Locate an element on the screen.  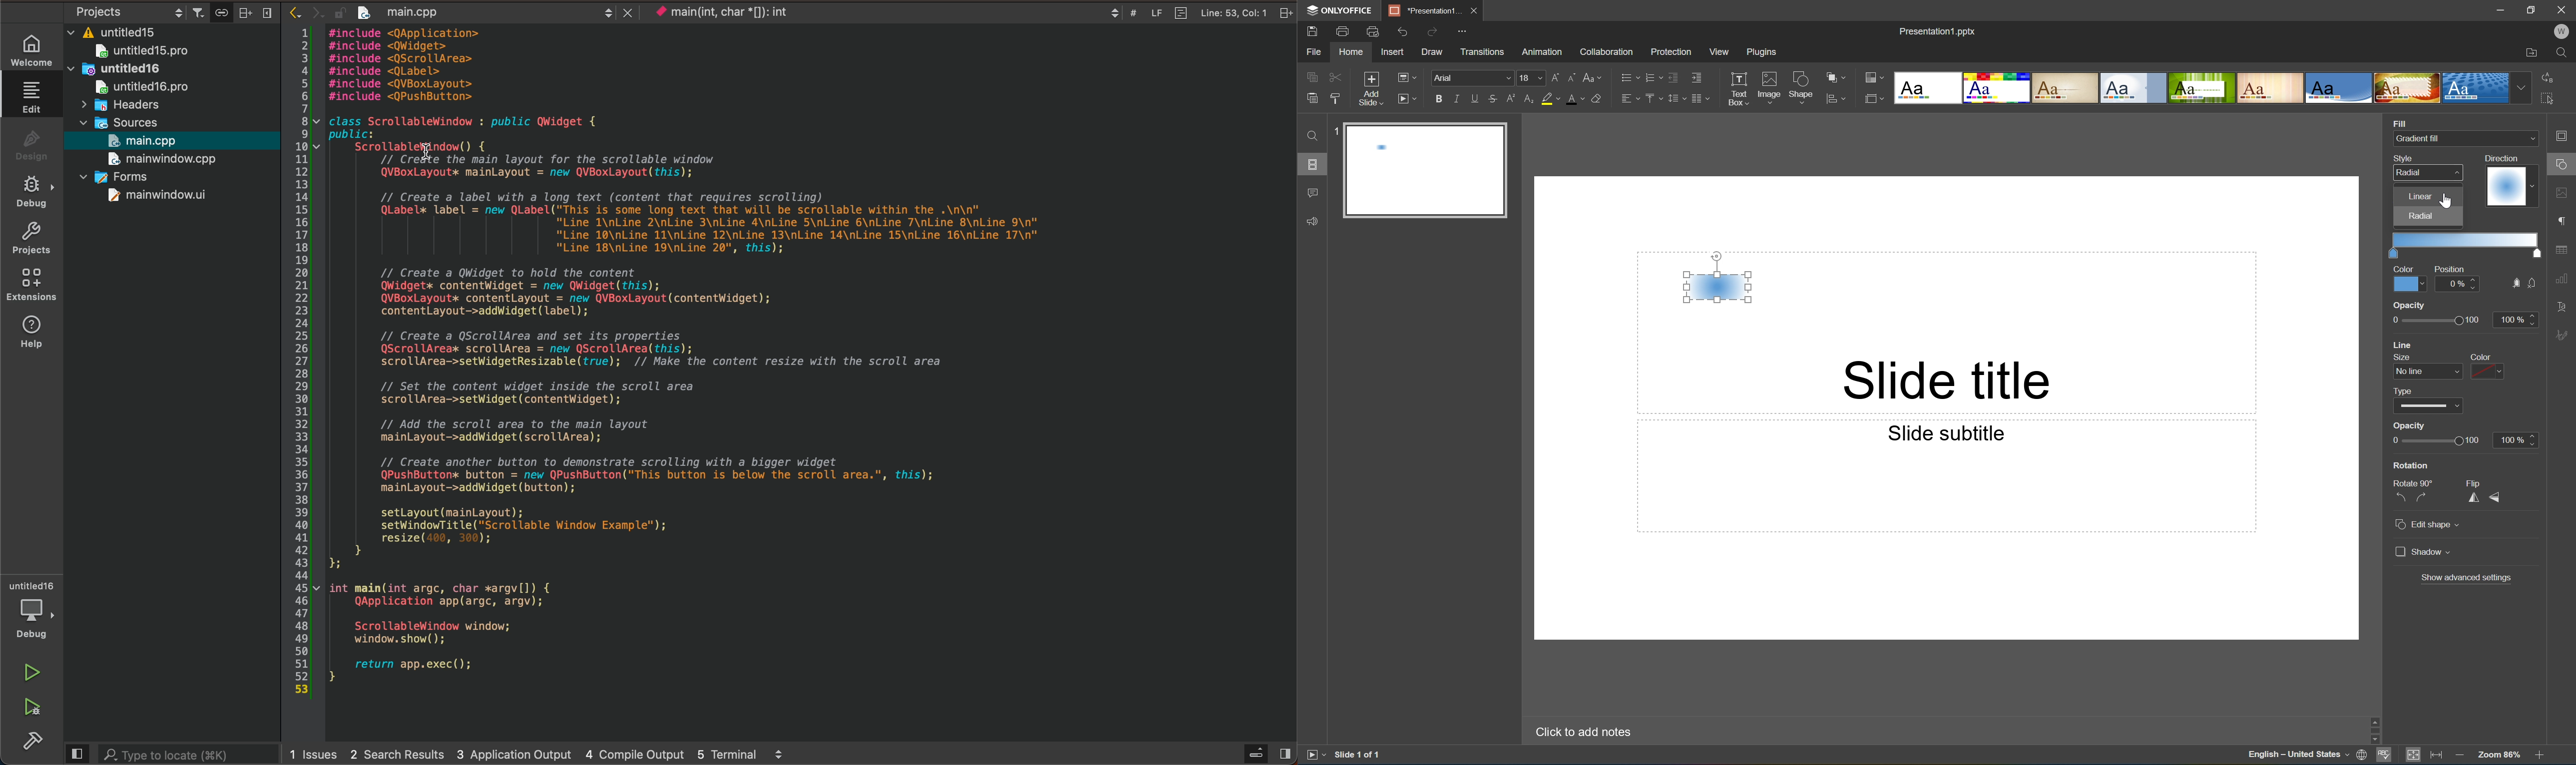
Amazon is located at coordinates (1543, 50).